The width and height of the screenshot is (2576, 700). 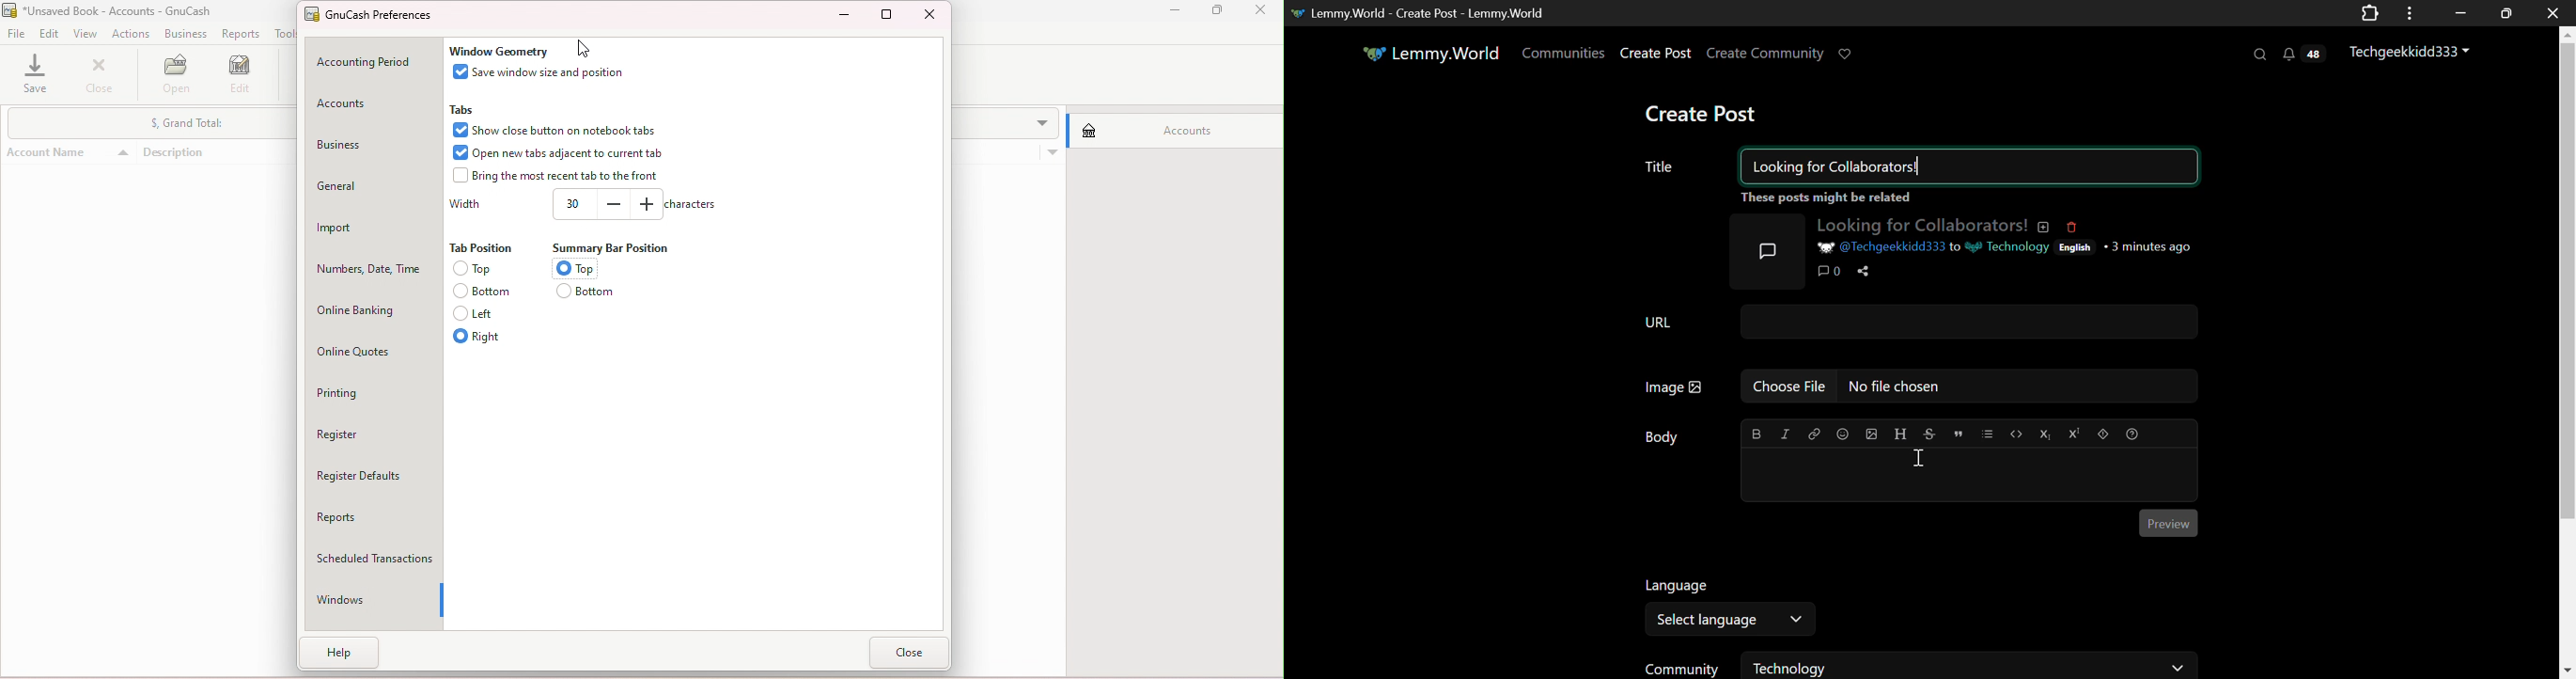 I want to click on Maximize, so click(x=887, y=17).